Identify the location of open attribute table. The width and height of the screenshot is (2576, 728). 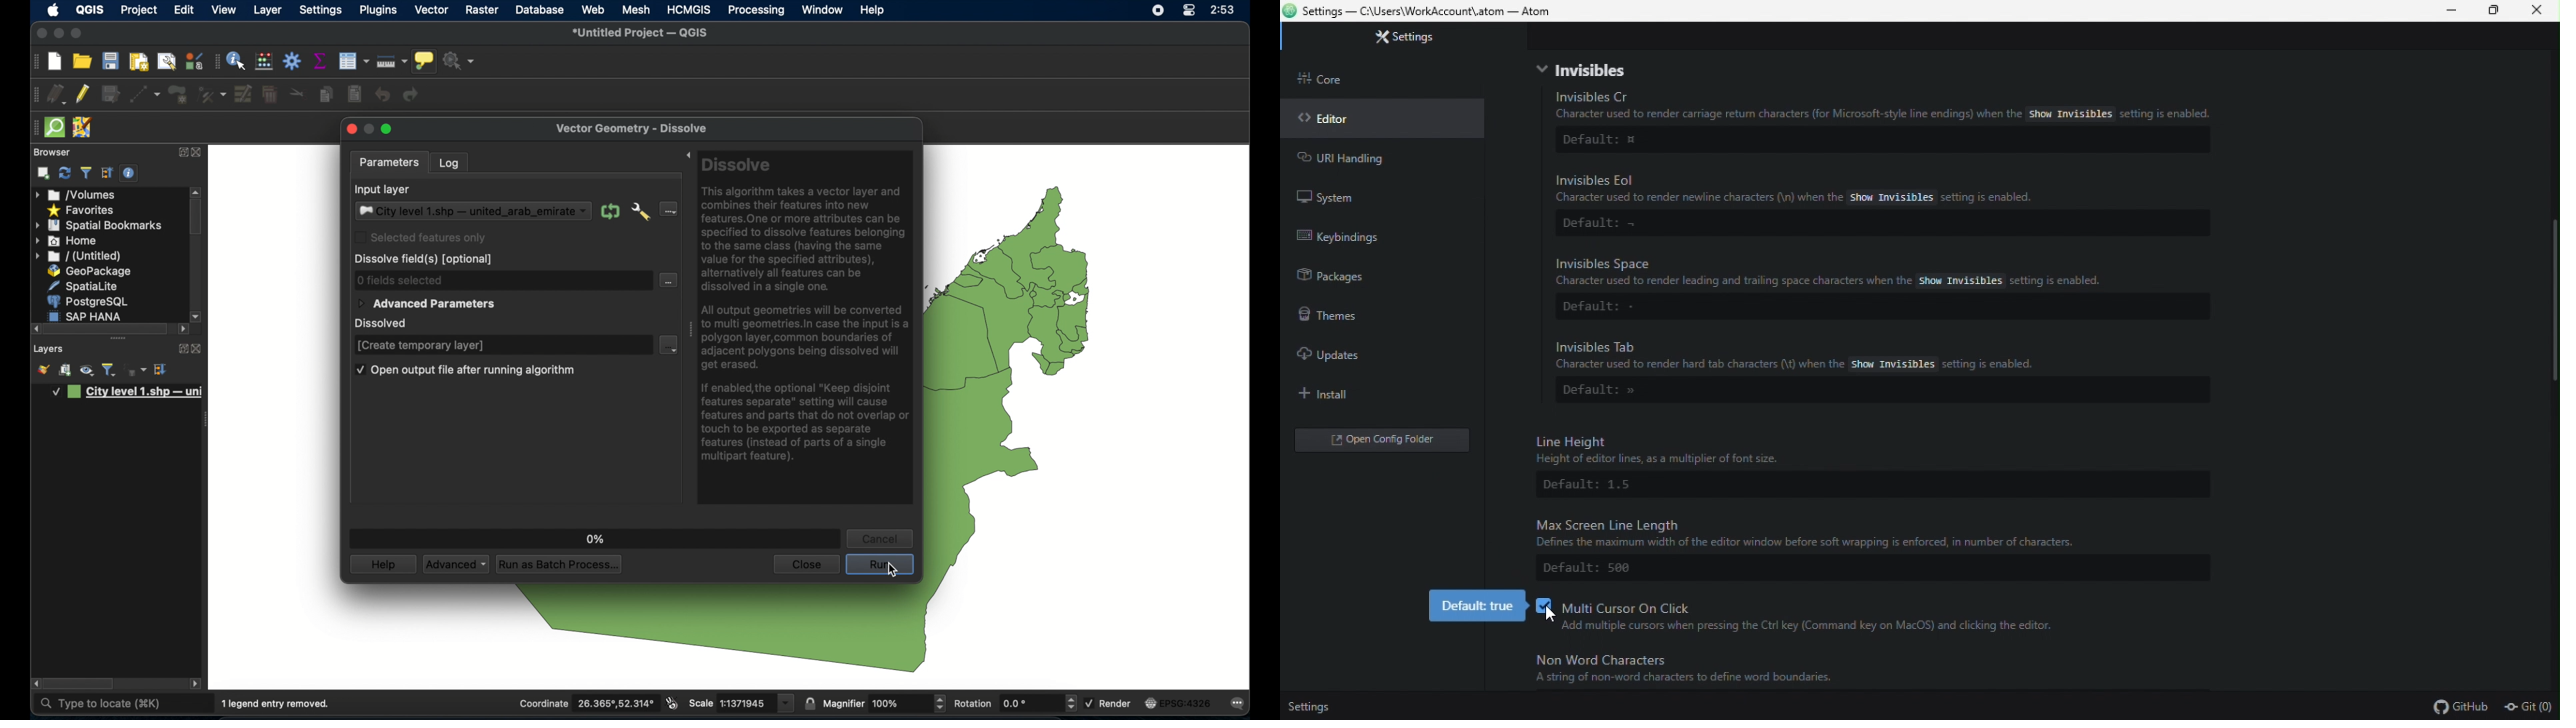
(353, 61).